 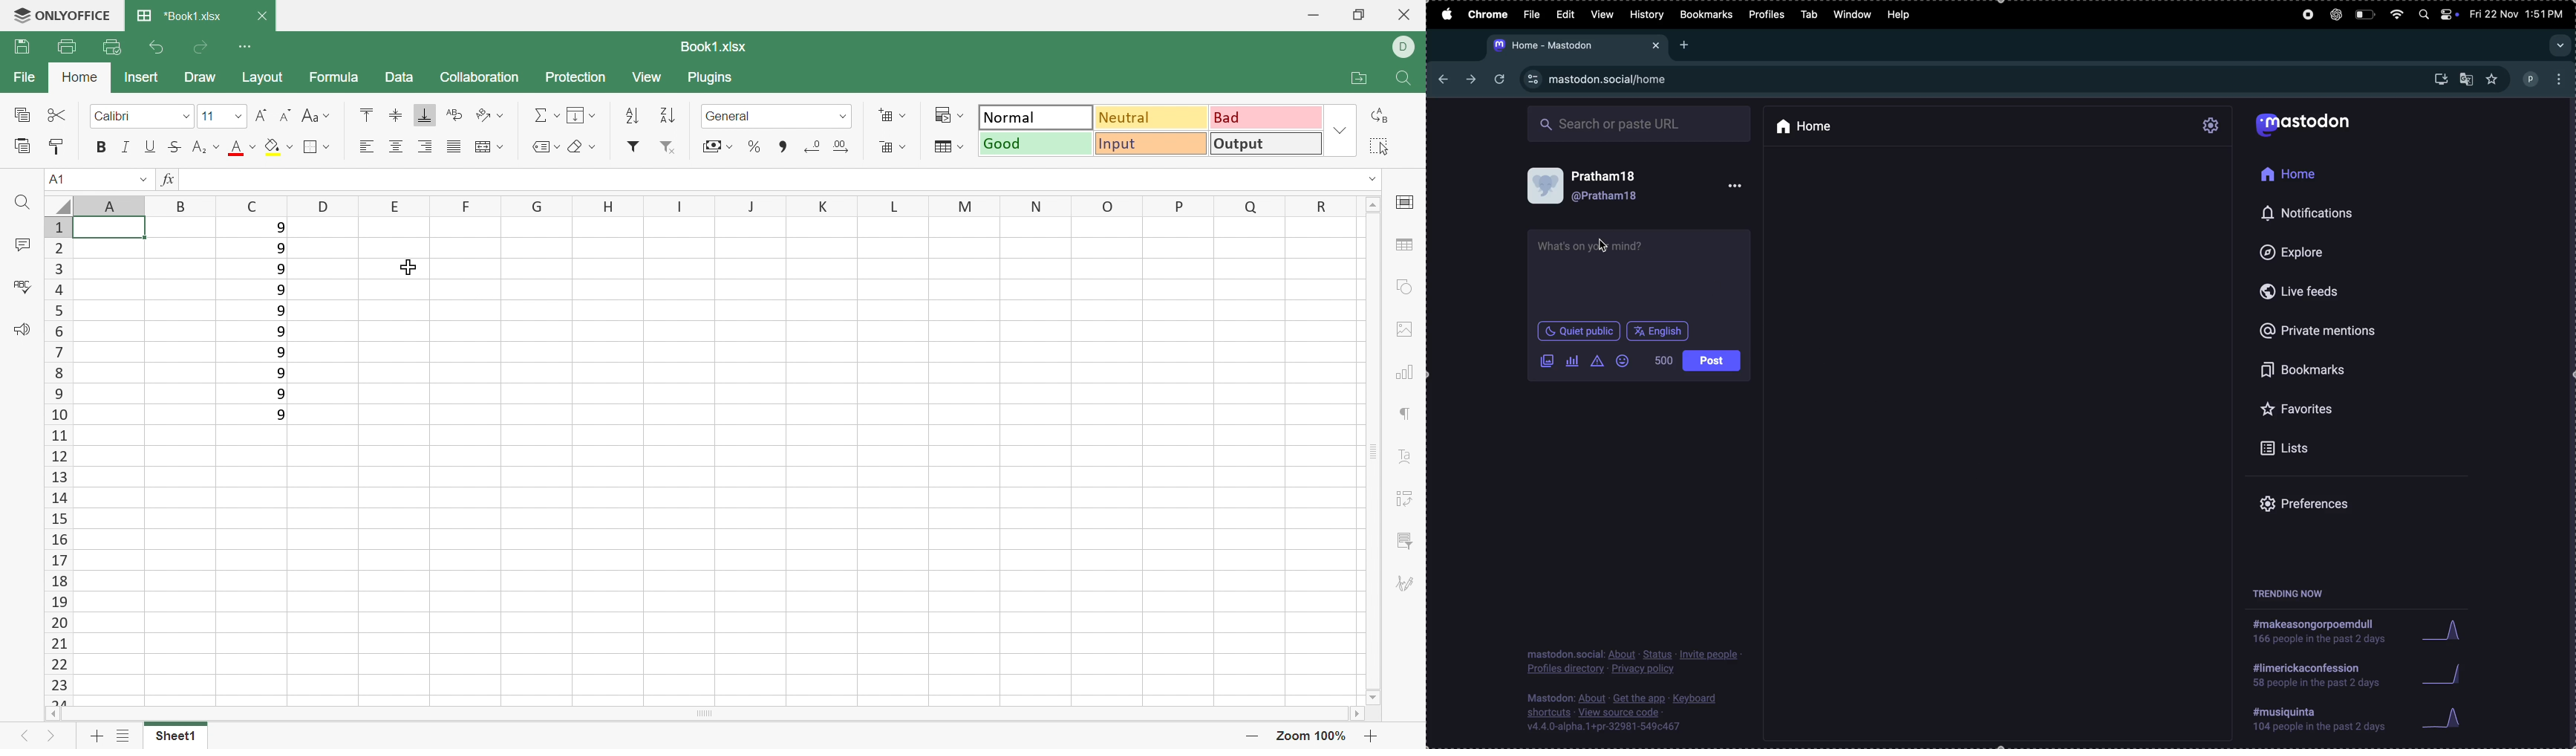 What do you see at coordinates (1686, 47) in the screenshot?
I see `New tab` at bounding box center [1686, 47].